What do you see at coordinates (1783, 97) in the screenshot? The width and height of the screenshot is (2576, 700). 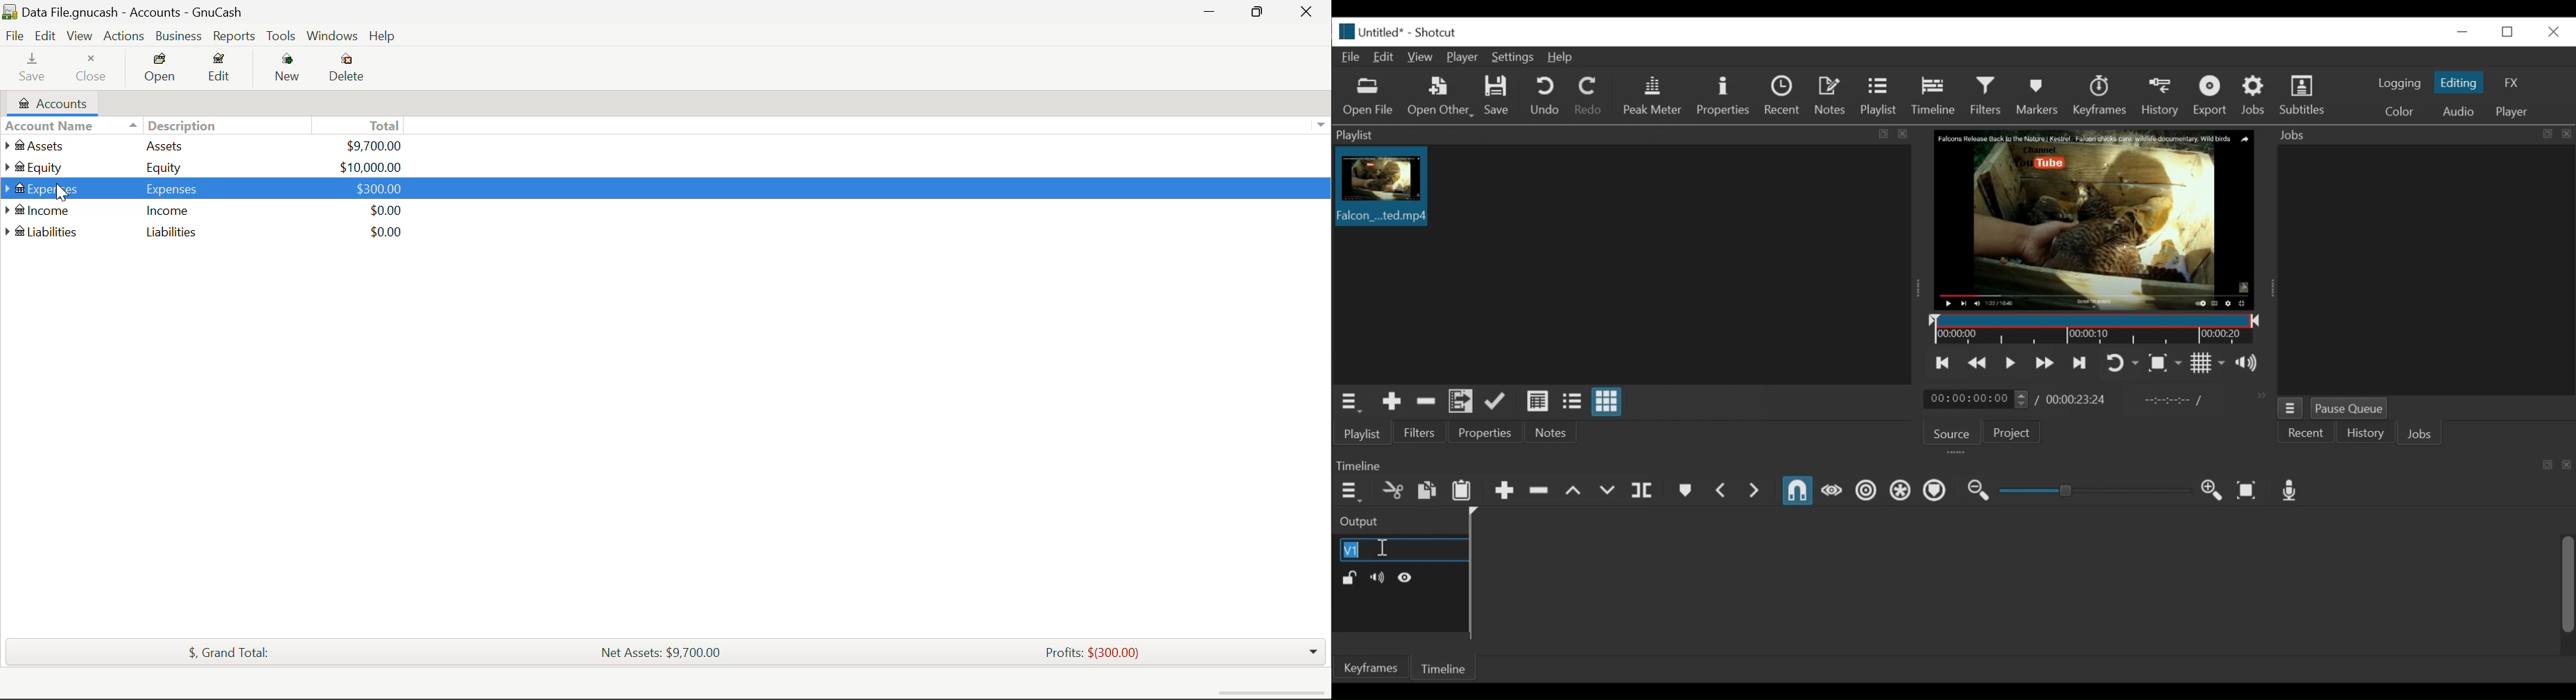 I see `Recent` at bounding box center [1783, 97].